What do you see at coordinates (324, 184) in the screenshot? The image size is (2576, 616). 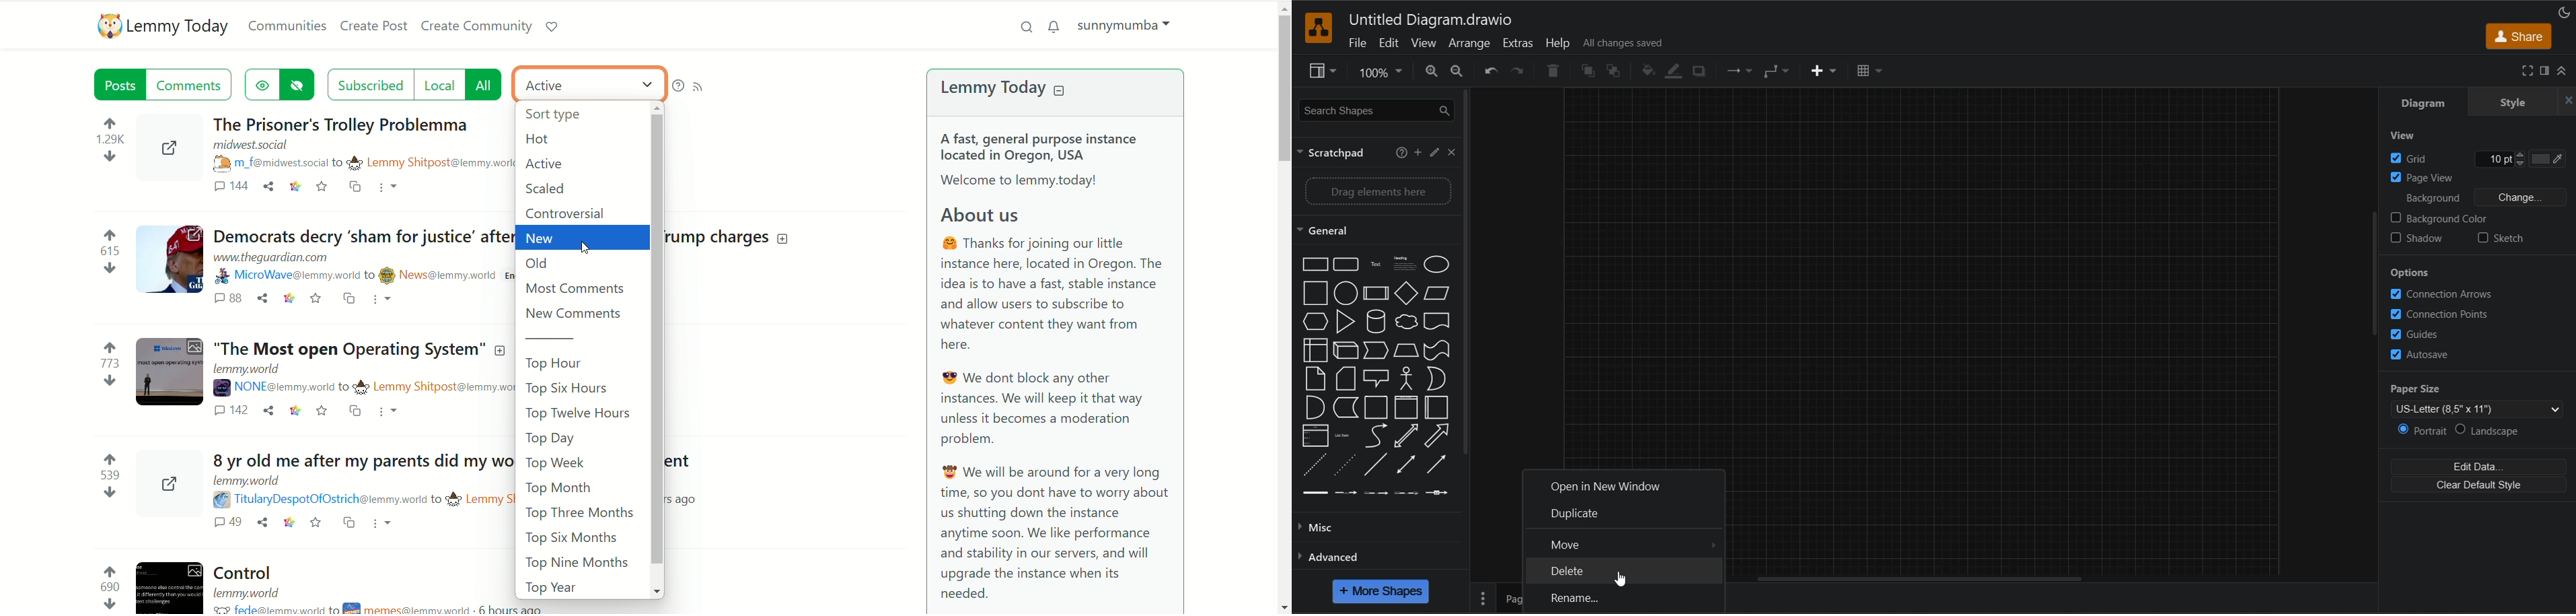 I see `favorite` at bounding box center [324, 184].